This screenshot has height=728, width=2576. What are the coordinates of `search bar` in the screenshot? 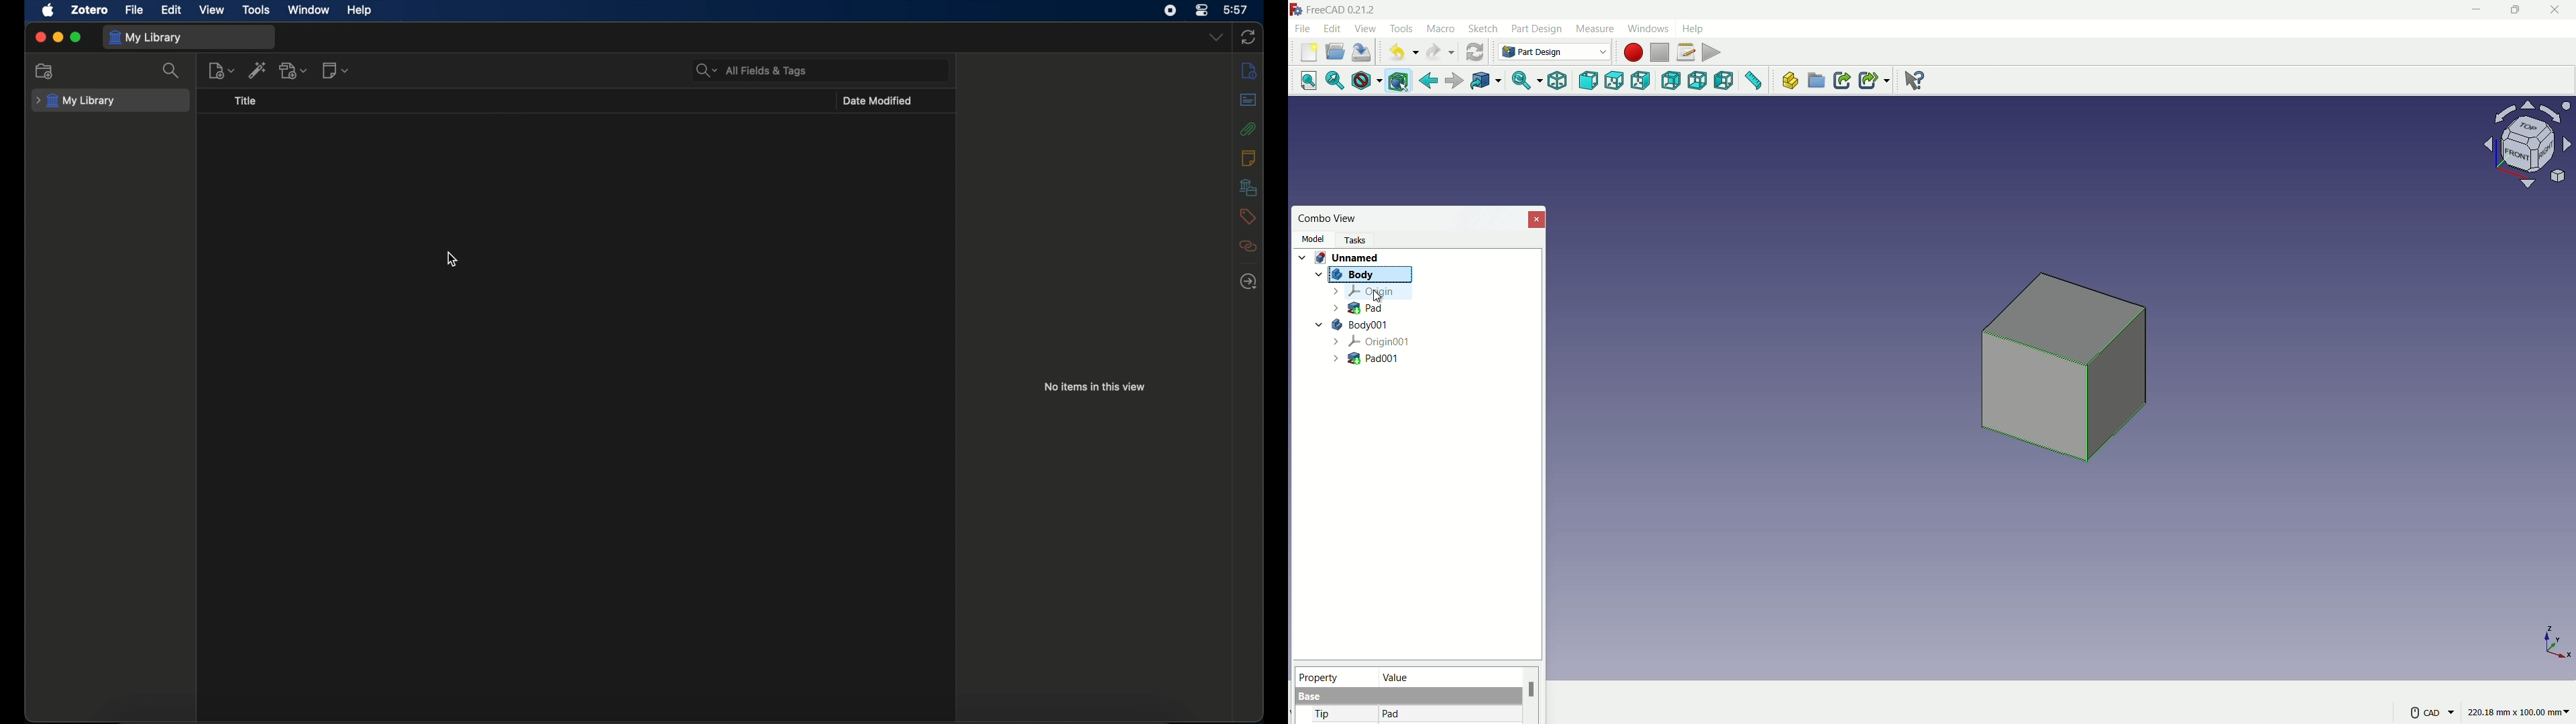 It's located at (752, 70).